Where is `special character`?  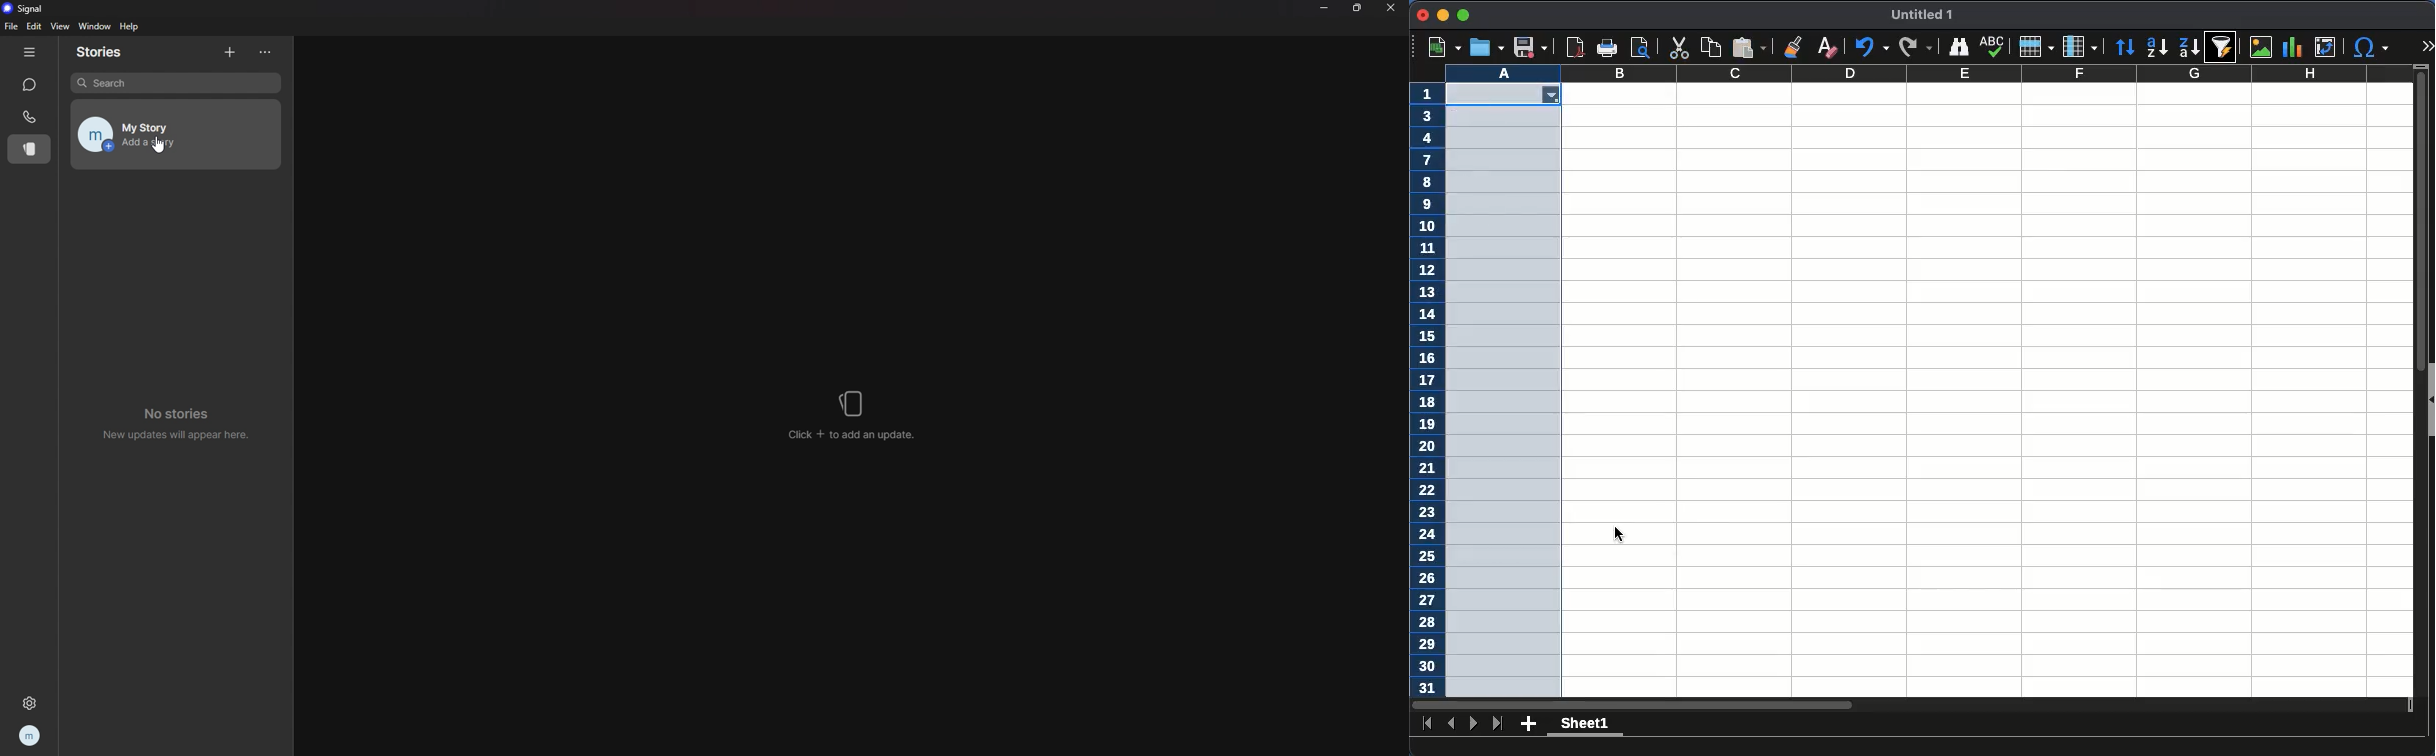
special character is located at coordinates (2370, 49).